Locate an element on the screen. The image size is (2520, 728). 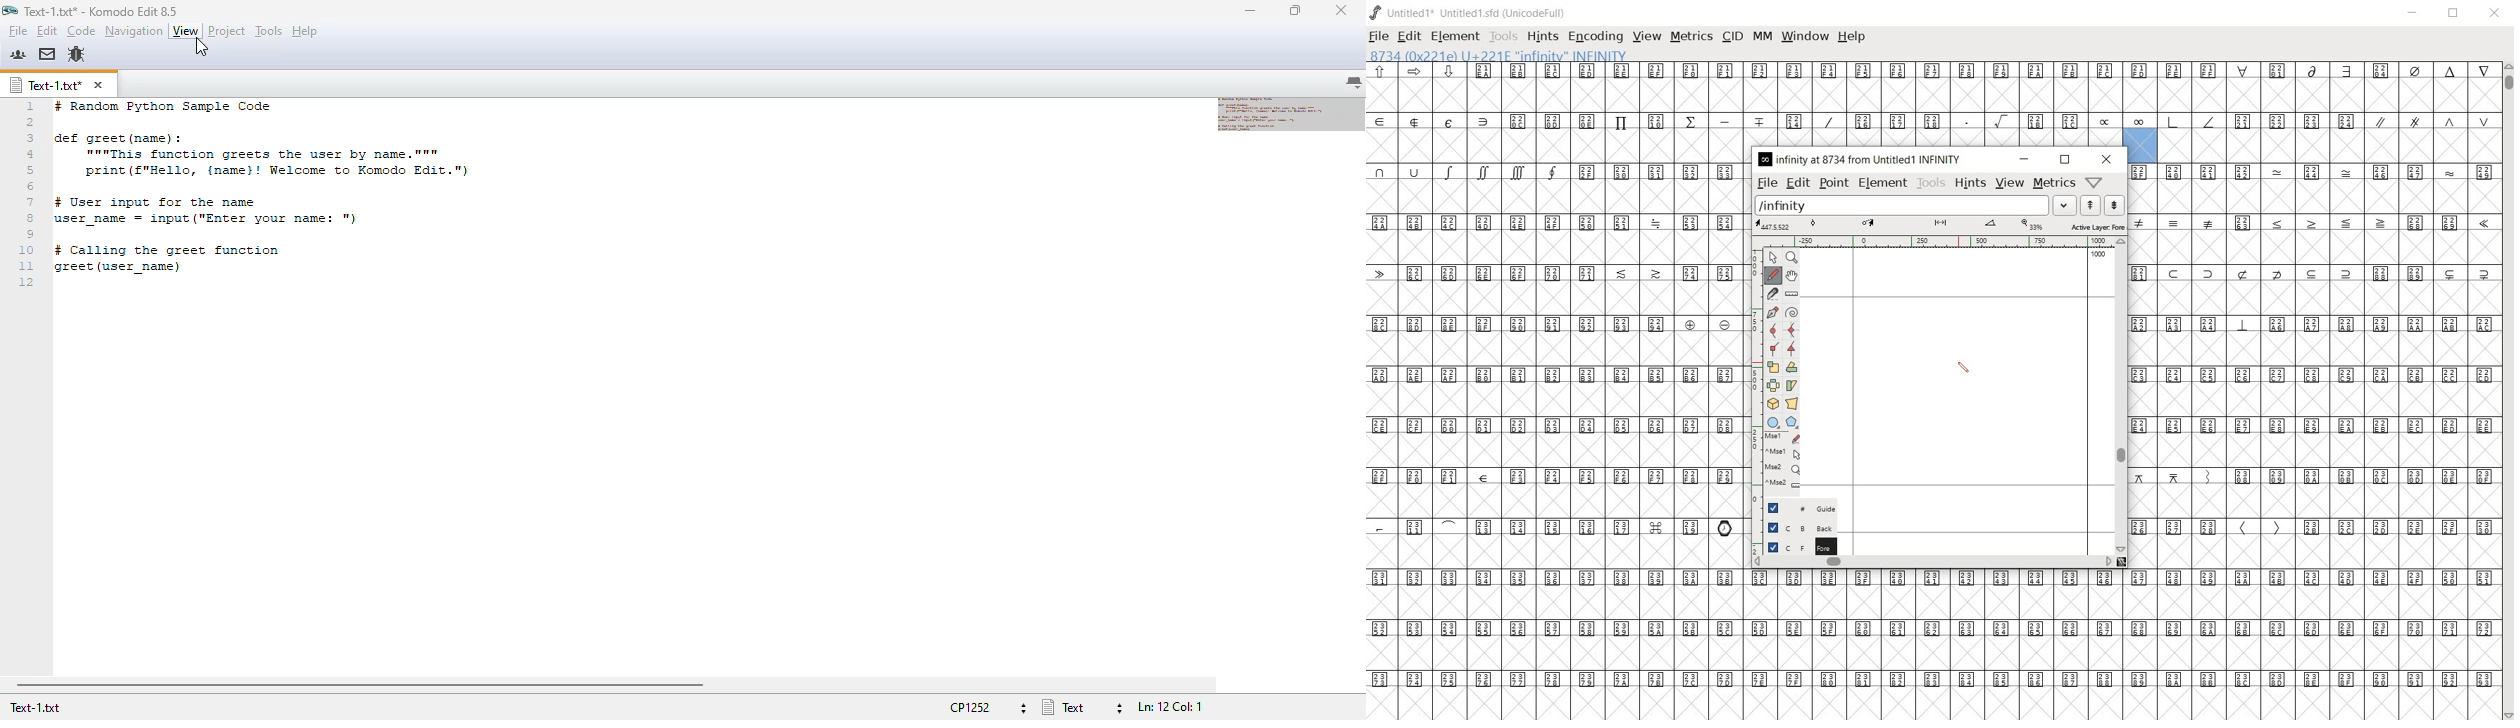
report a bug in the komodo bugzilla database is located at coordinates (77, 54).